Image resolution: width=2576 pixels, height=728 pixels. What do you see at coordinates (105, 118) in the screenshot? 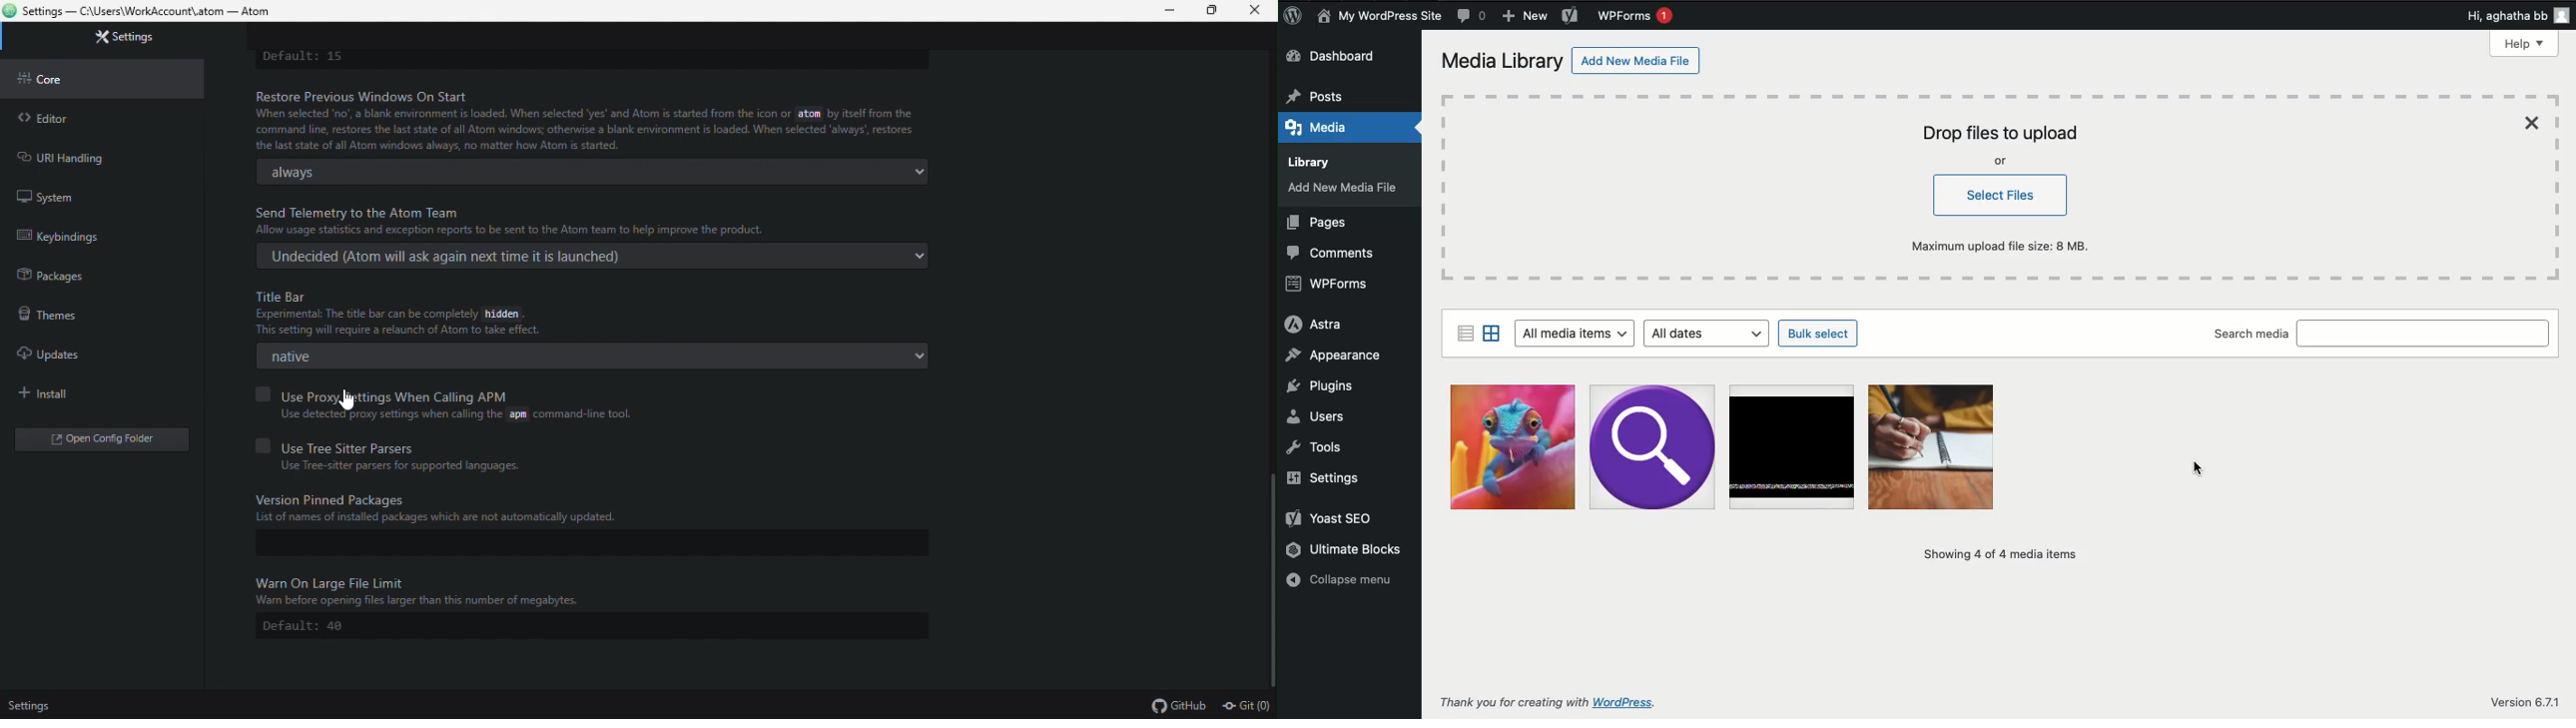
I see `Editor` at bounding box center [105, 118].